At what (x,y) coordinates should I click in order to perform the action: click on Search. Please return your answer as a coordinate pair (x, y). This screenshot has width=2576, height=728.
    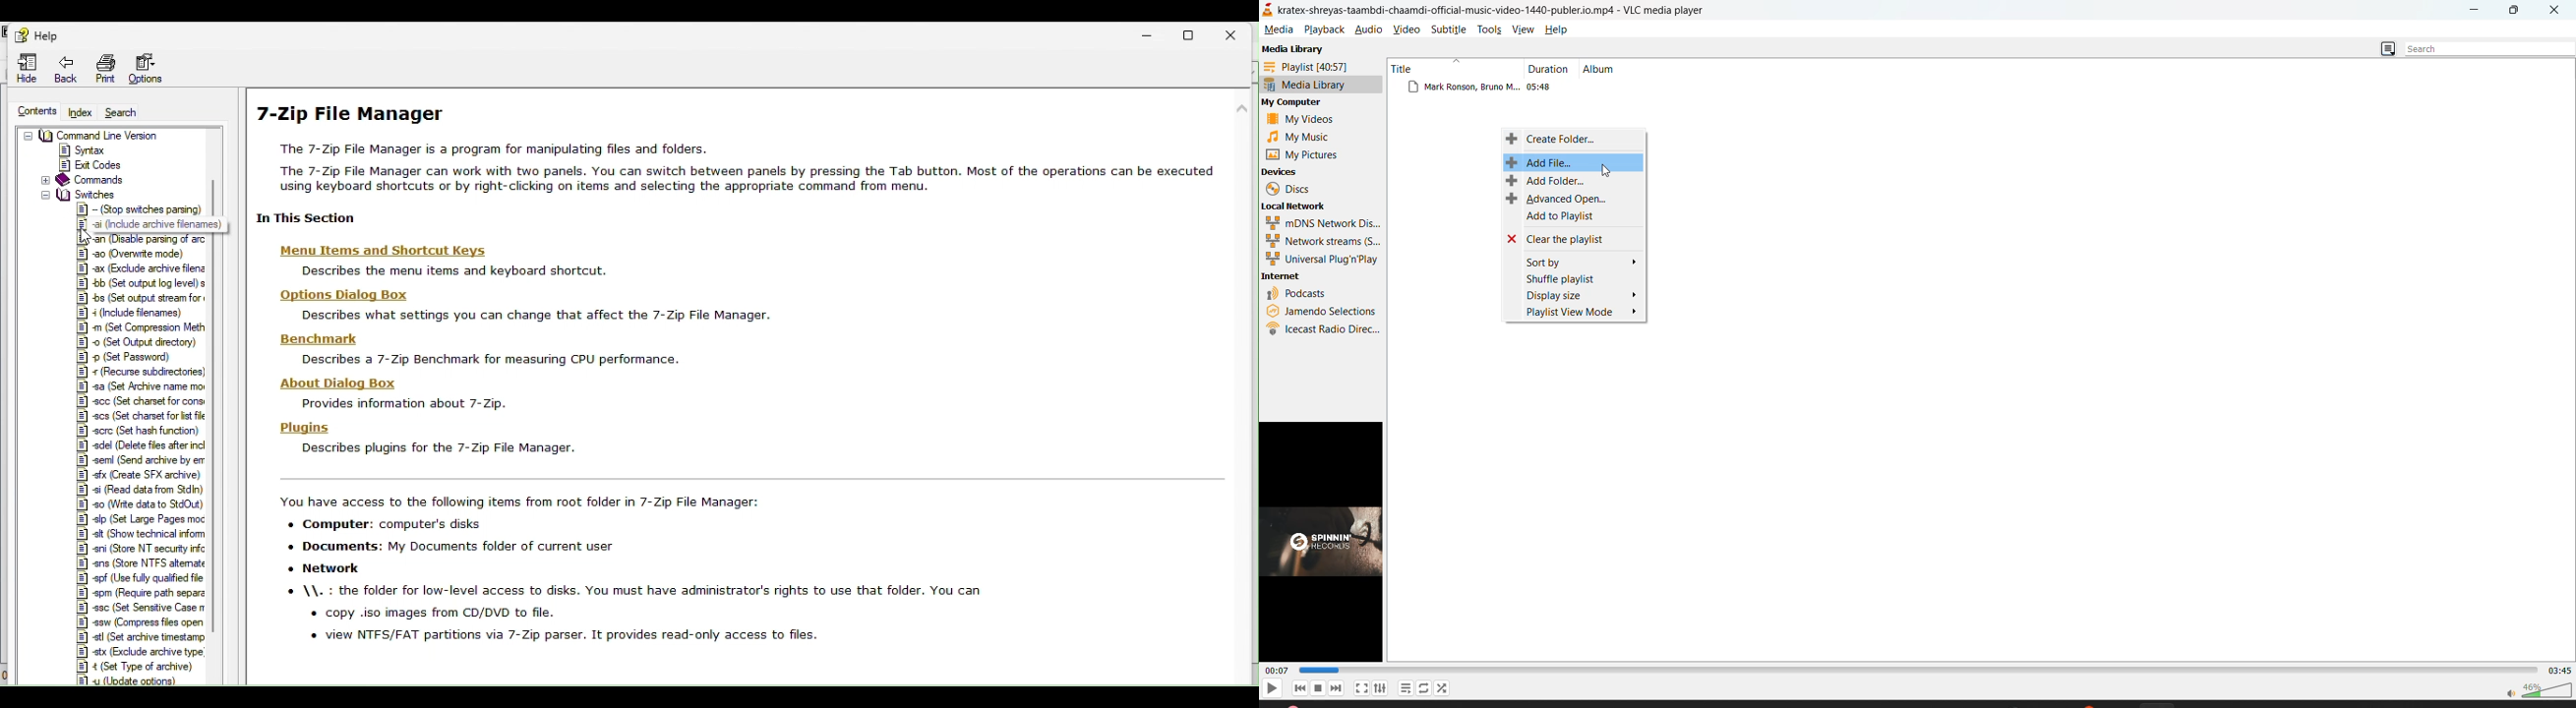
    Looking at the image, I should click on (121, 109).